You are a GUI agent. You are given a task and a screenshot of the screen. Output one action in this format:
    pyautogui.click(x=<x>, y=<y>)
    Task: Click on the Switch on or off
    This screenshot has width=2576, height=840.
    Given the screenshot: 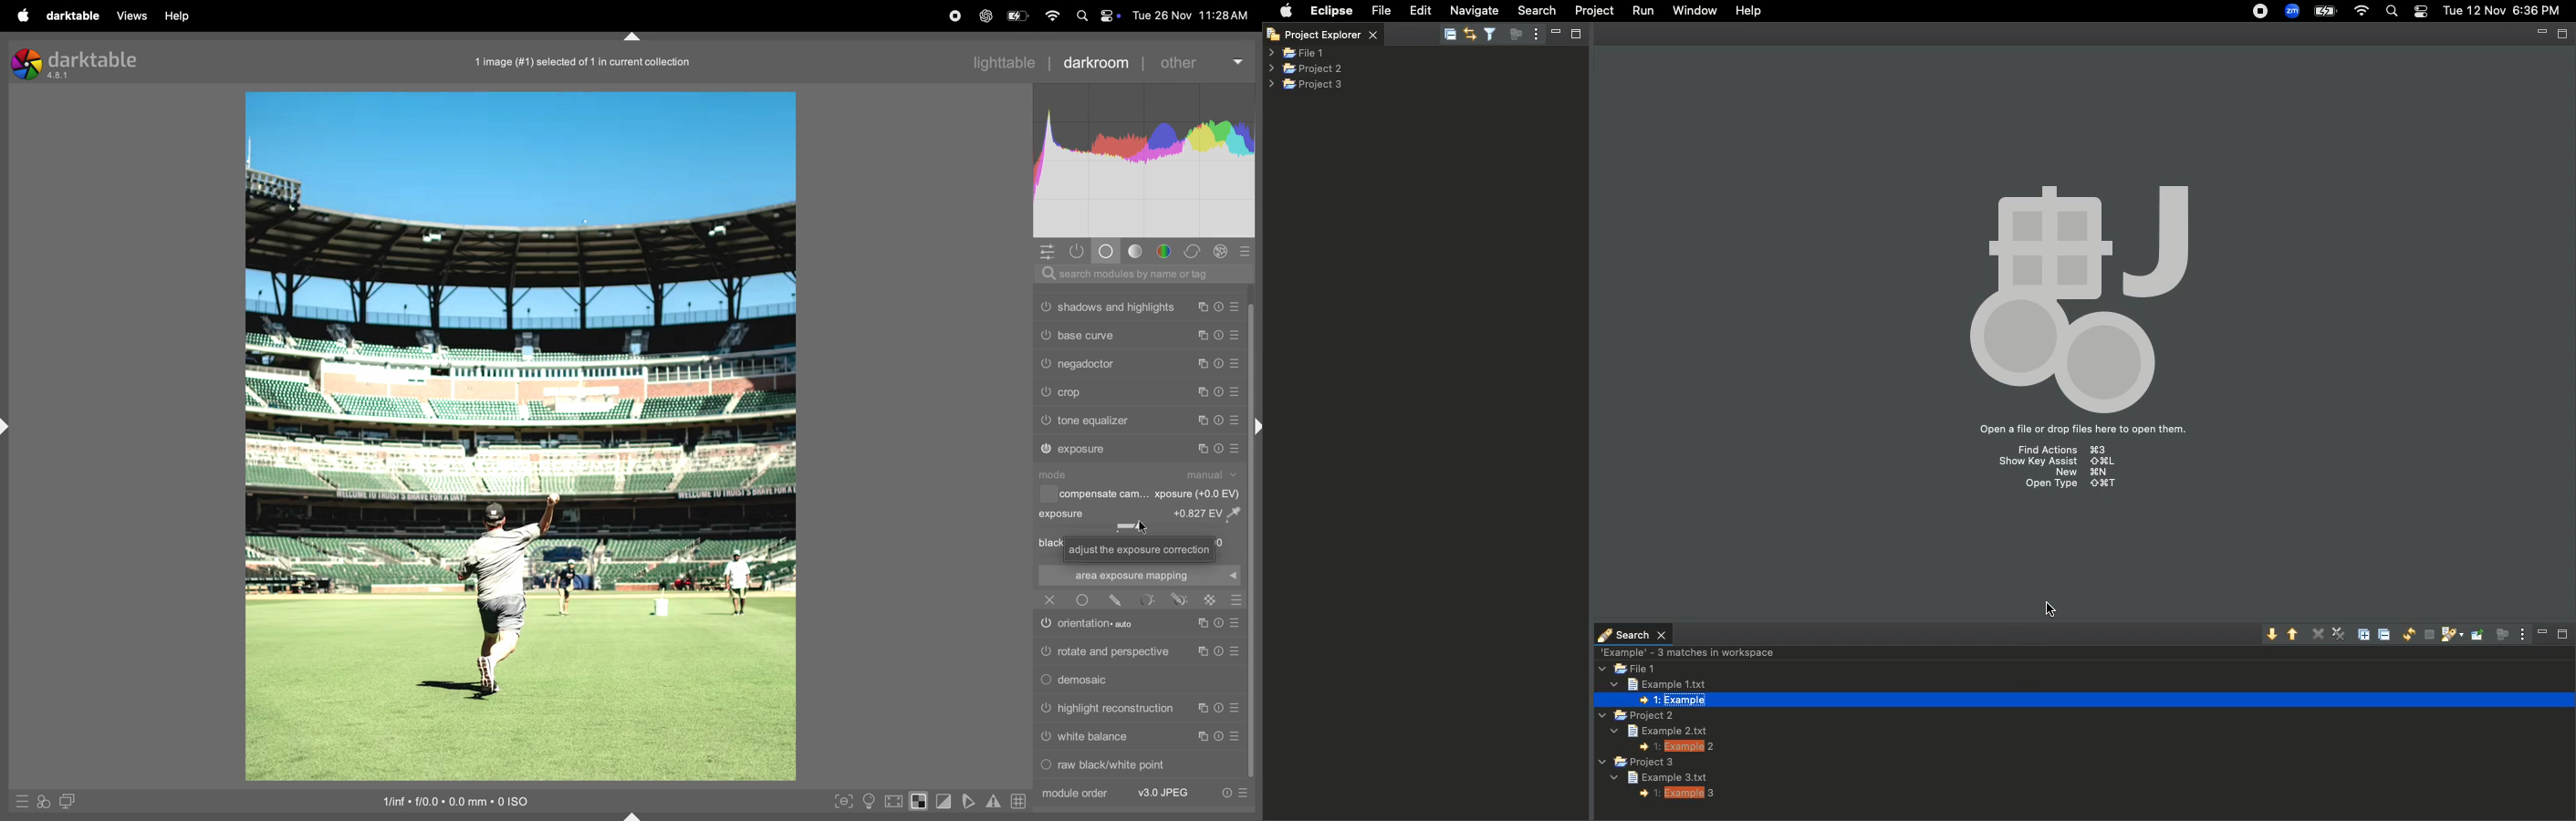 What is the action you would take?
    pyautogui.click(x=1046, y=681)
    